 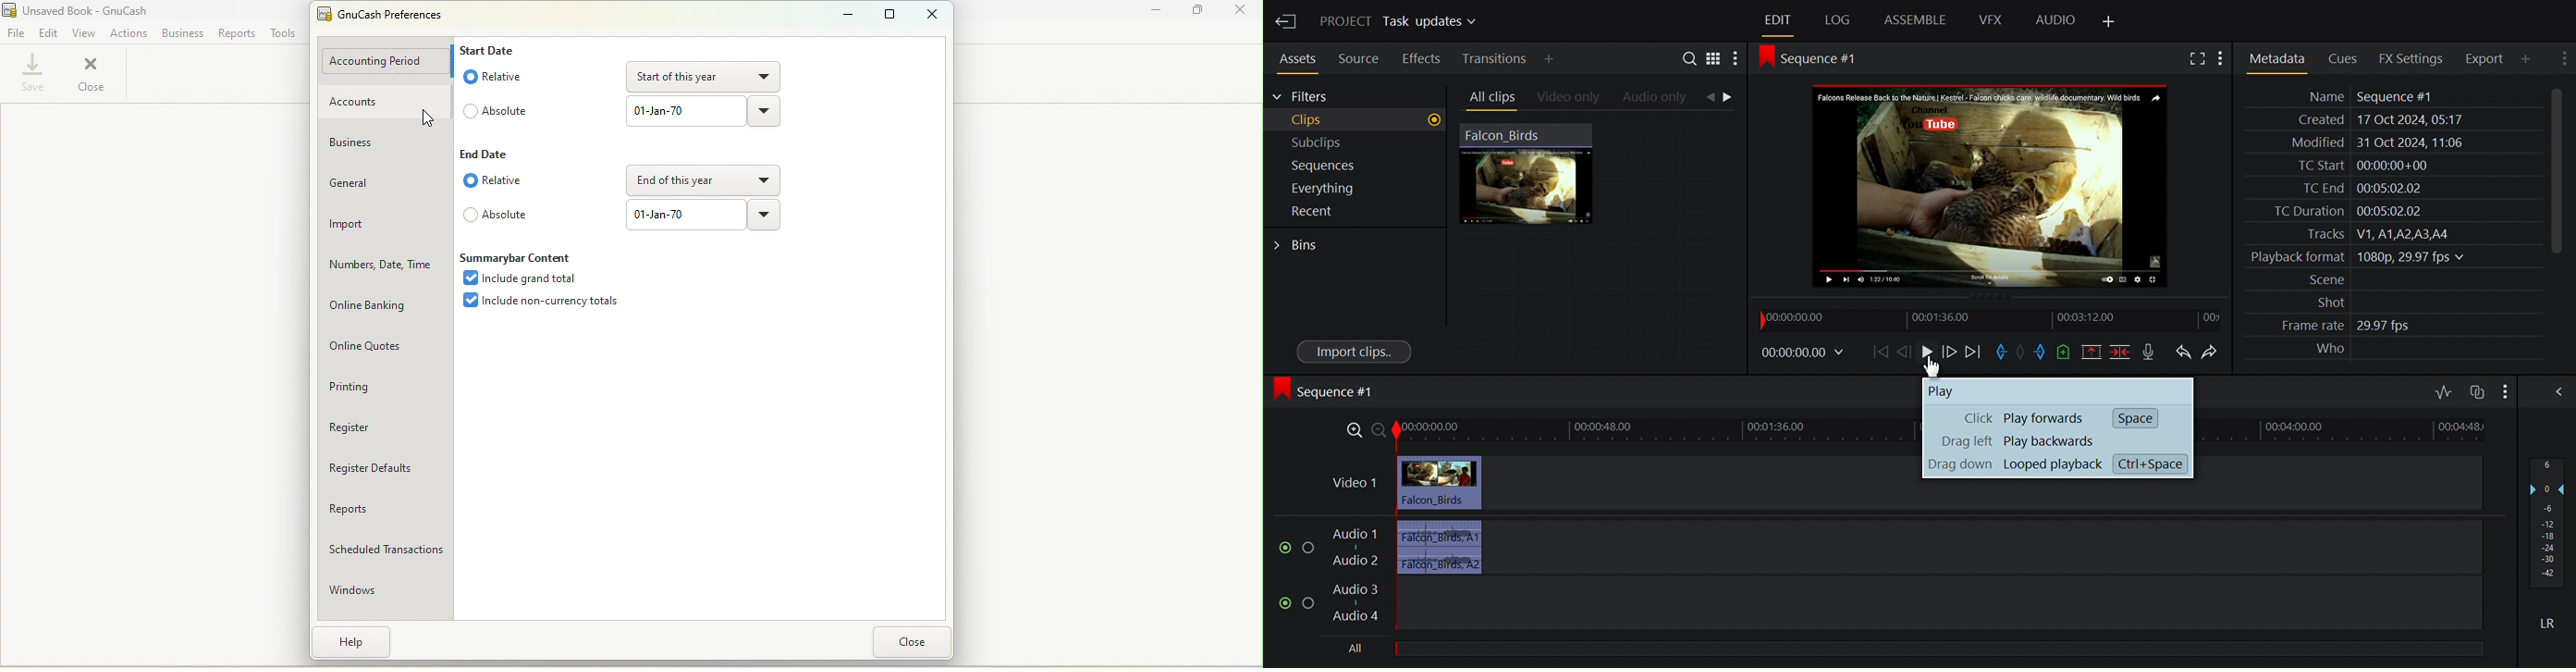 I want to click on Sequence #1, so click(x=1815, y=61).